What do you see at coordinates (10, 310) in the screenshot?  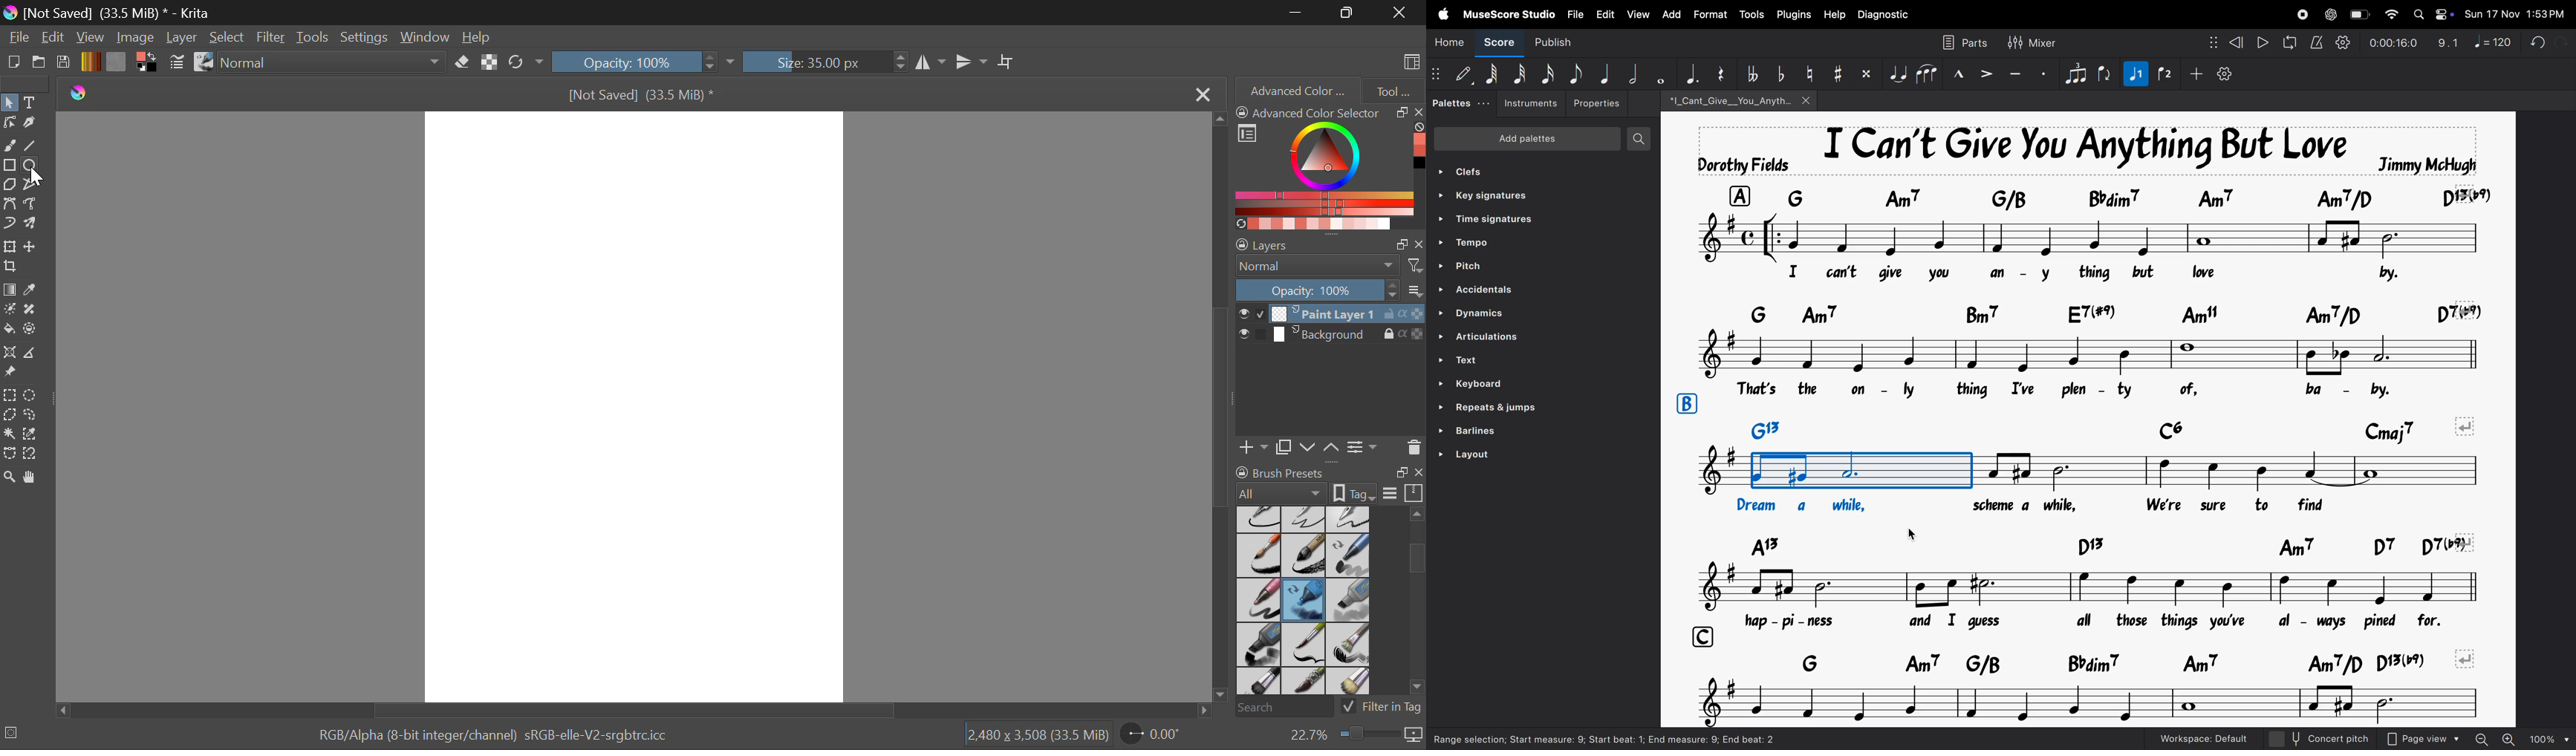 I see `Colorize Mask Tool` at bounding box center [10, 310].